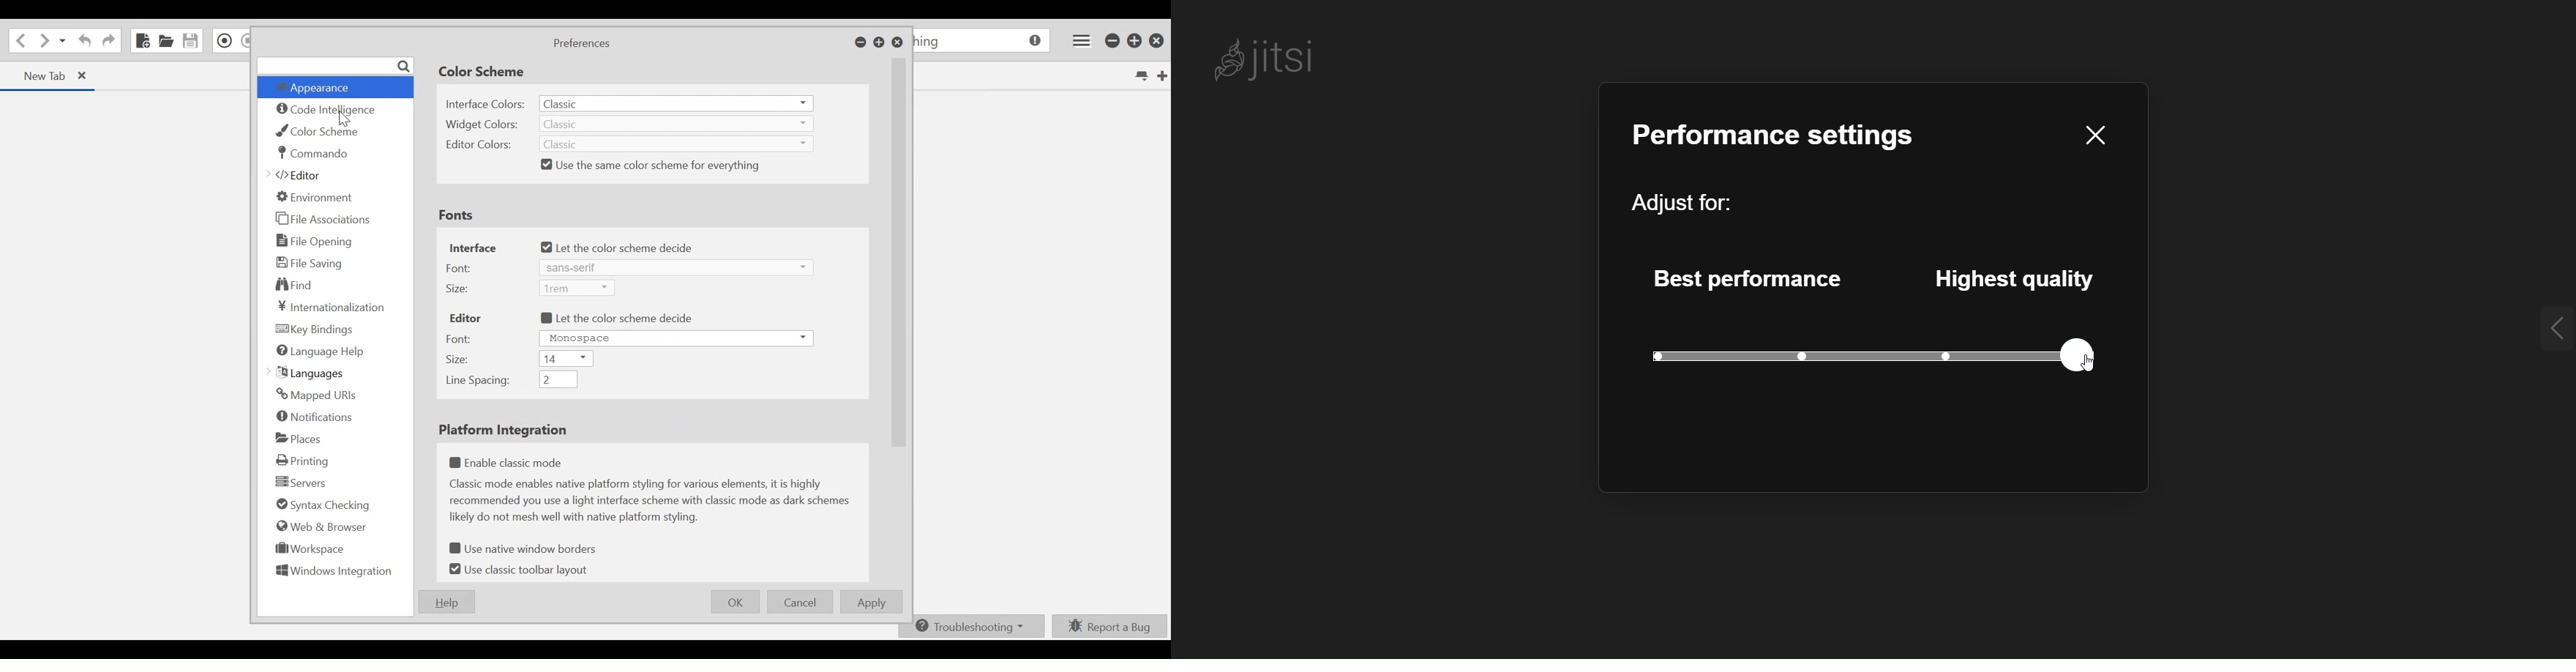 This screenshot has width=2576, height=672. What do you see at coordinates (315, 329) in the screenshot?
I see `Key Bindings` at bounding box center [315, 329].